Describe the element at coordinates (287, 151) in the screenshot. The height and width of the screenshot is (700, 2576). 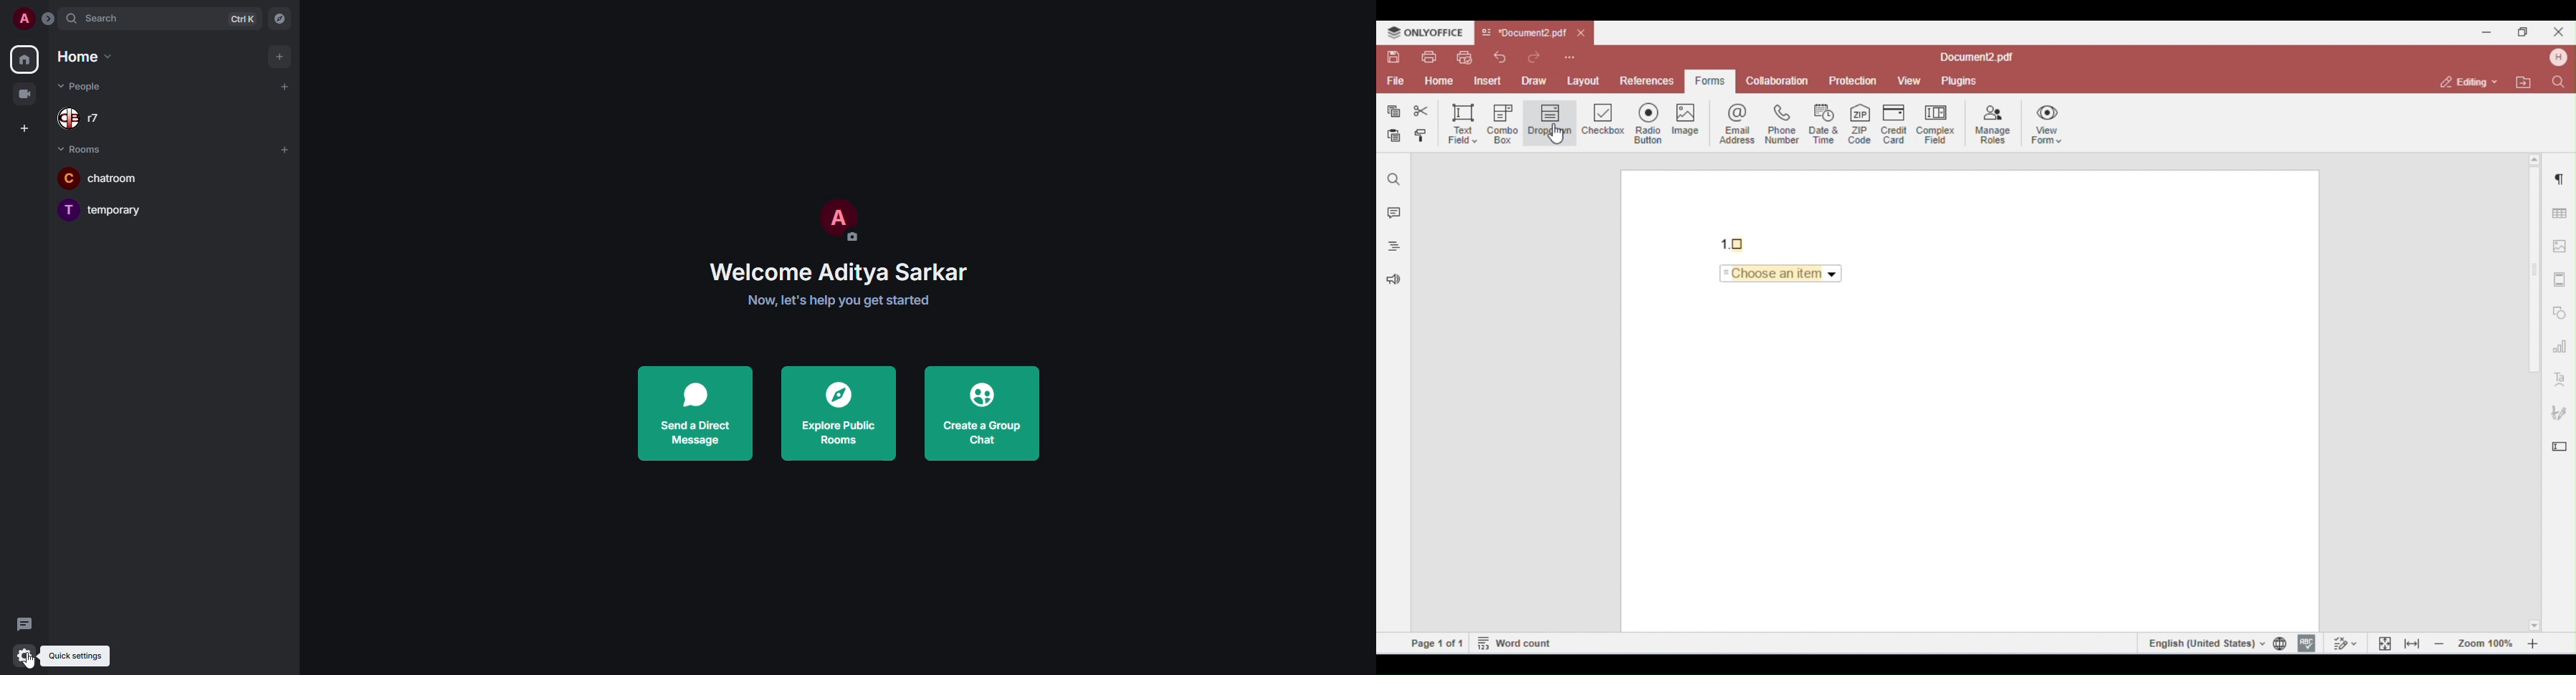
I see `add` at that location.